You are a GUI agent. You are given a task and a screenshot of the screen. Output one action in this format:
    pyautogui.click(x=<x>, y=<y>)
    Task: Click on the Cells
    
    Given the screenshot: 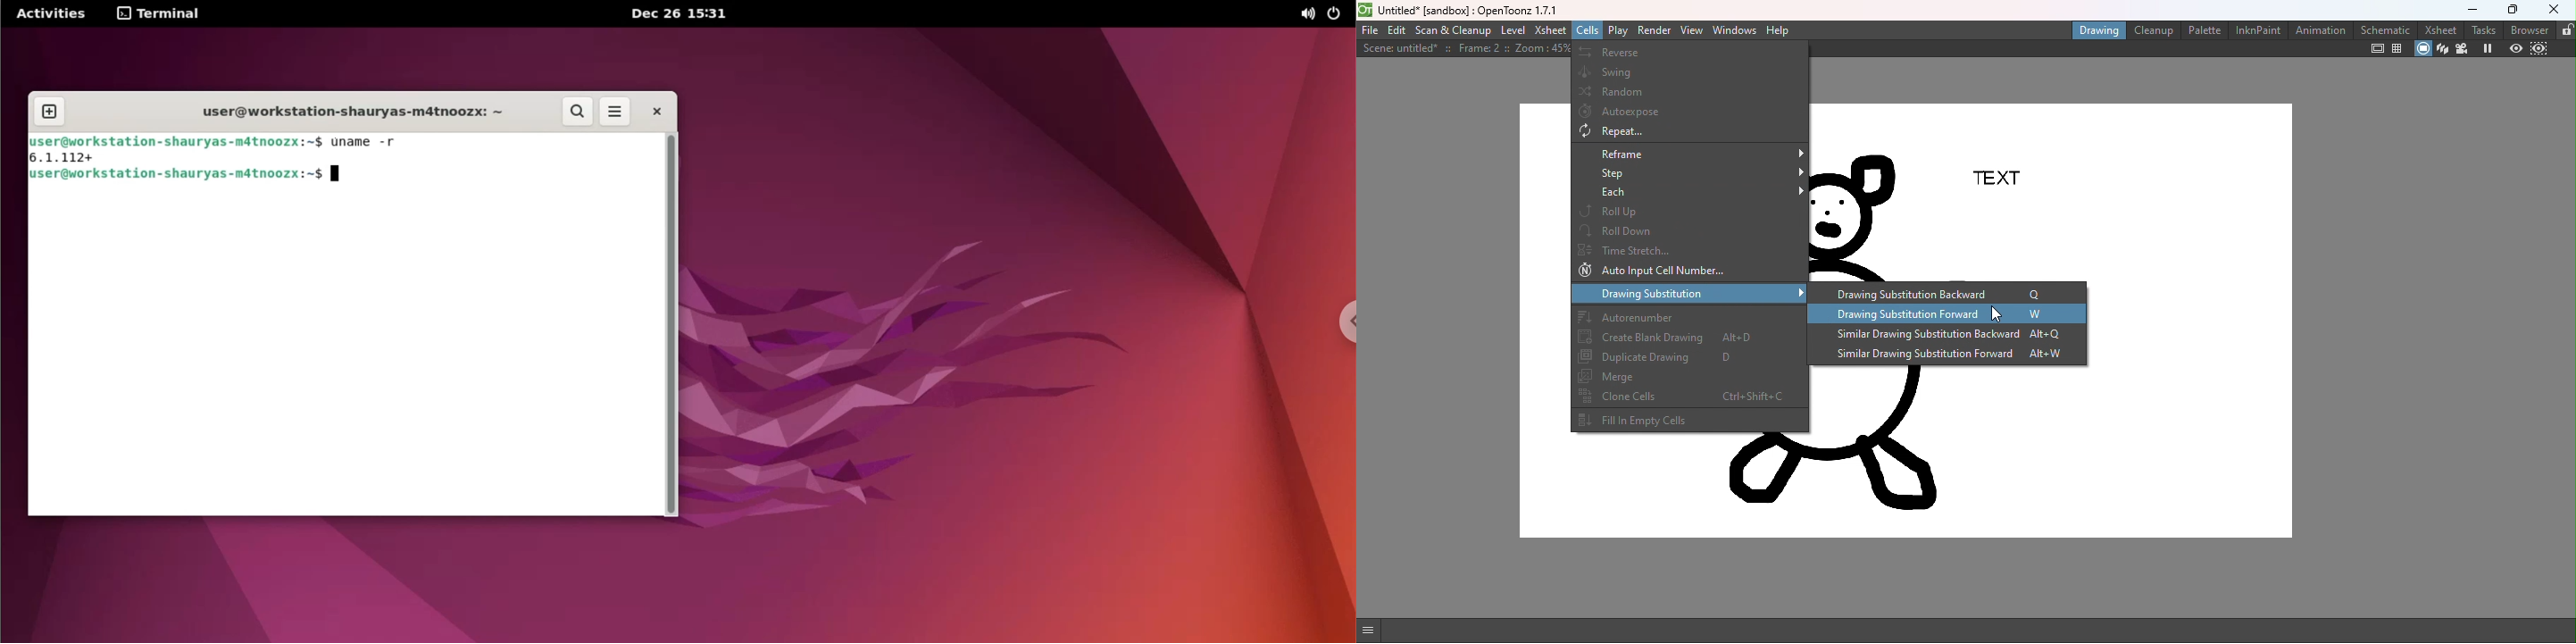 What is the action you would take?
    pyautogui.click(x=1588, y=30)
    